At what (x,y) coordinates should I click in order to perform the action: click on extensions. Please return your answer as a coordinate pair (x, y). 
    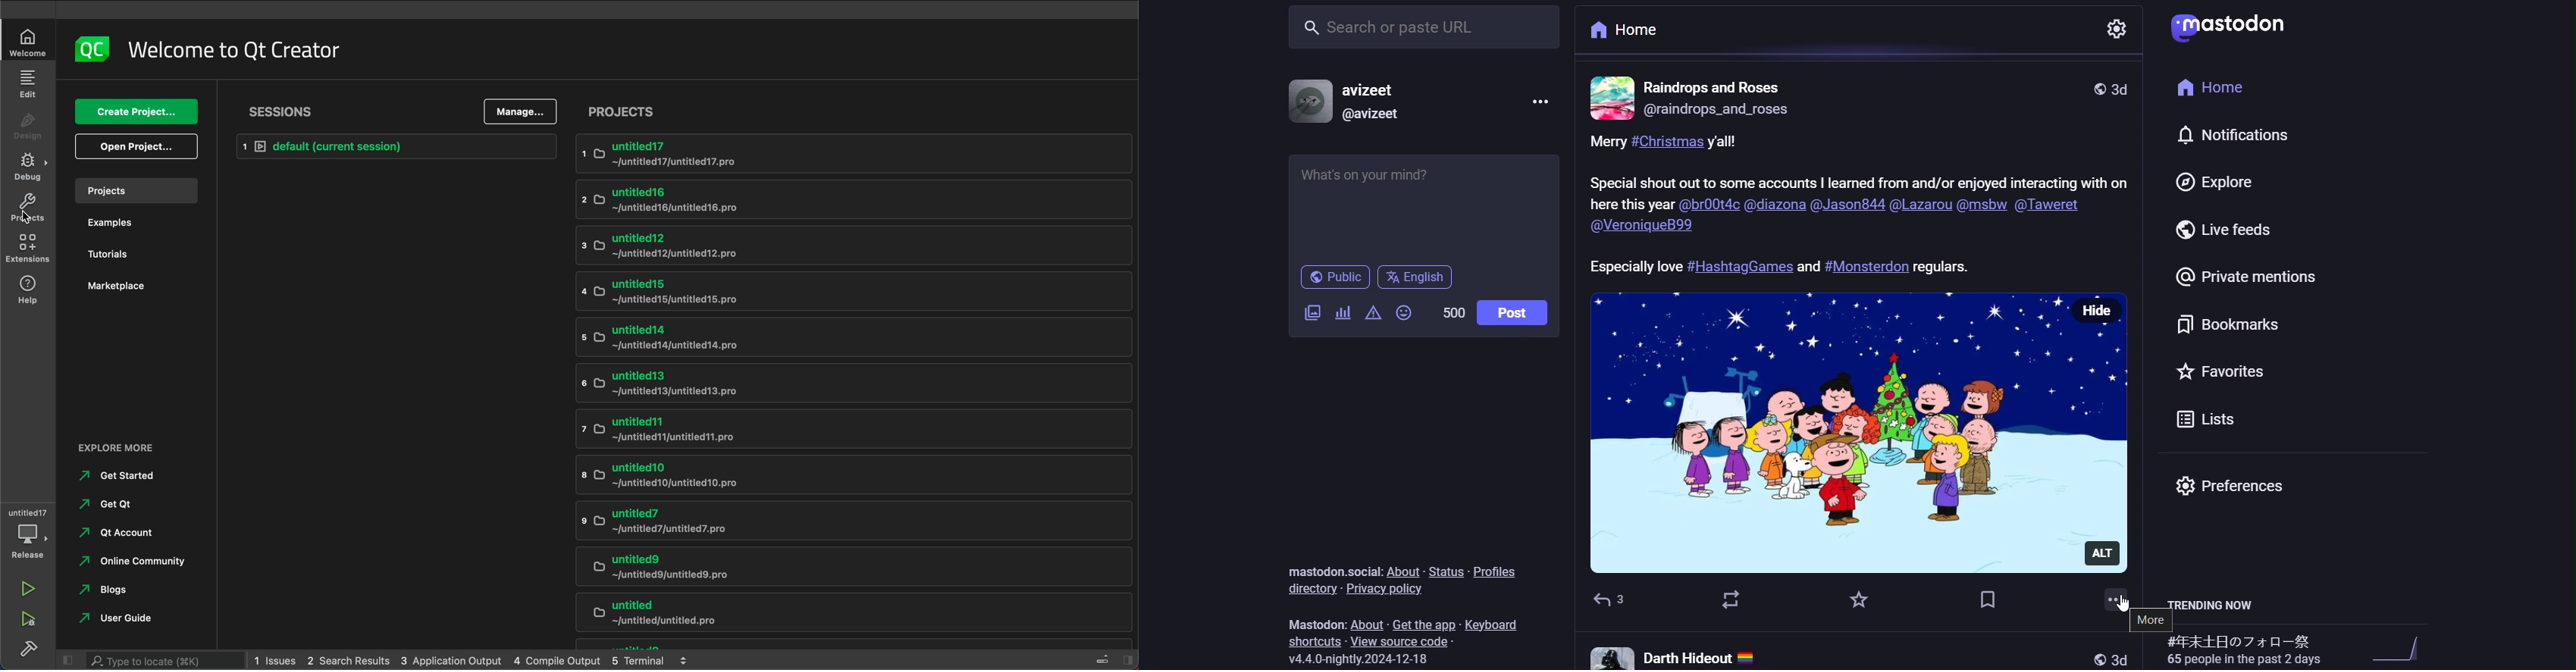
    Looking at the image, I should click on (29, 251).